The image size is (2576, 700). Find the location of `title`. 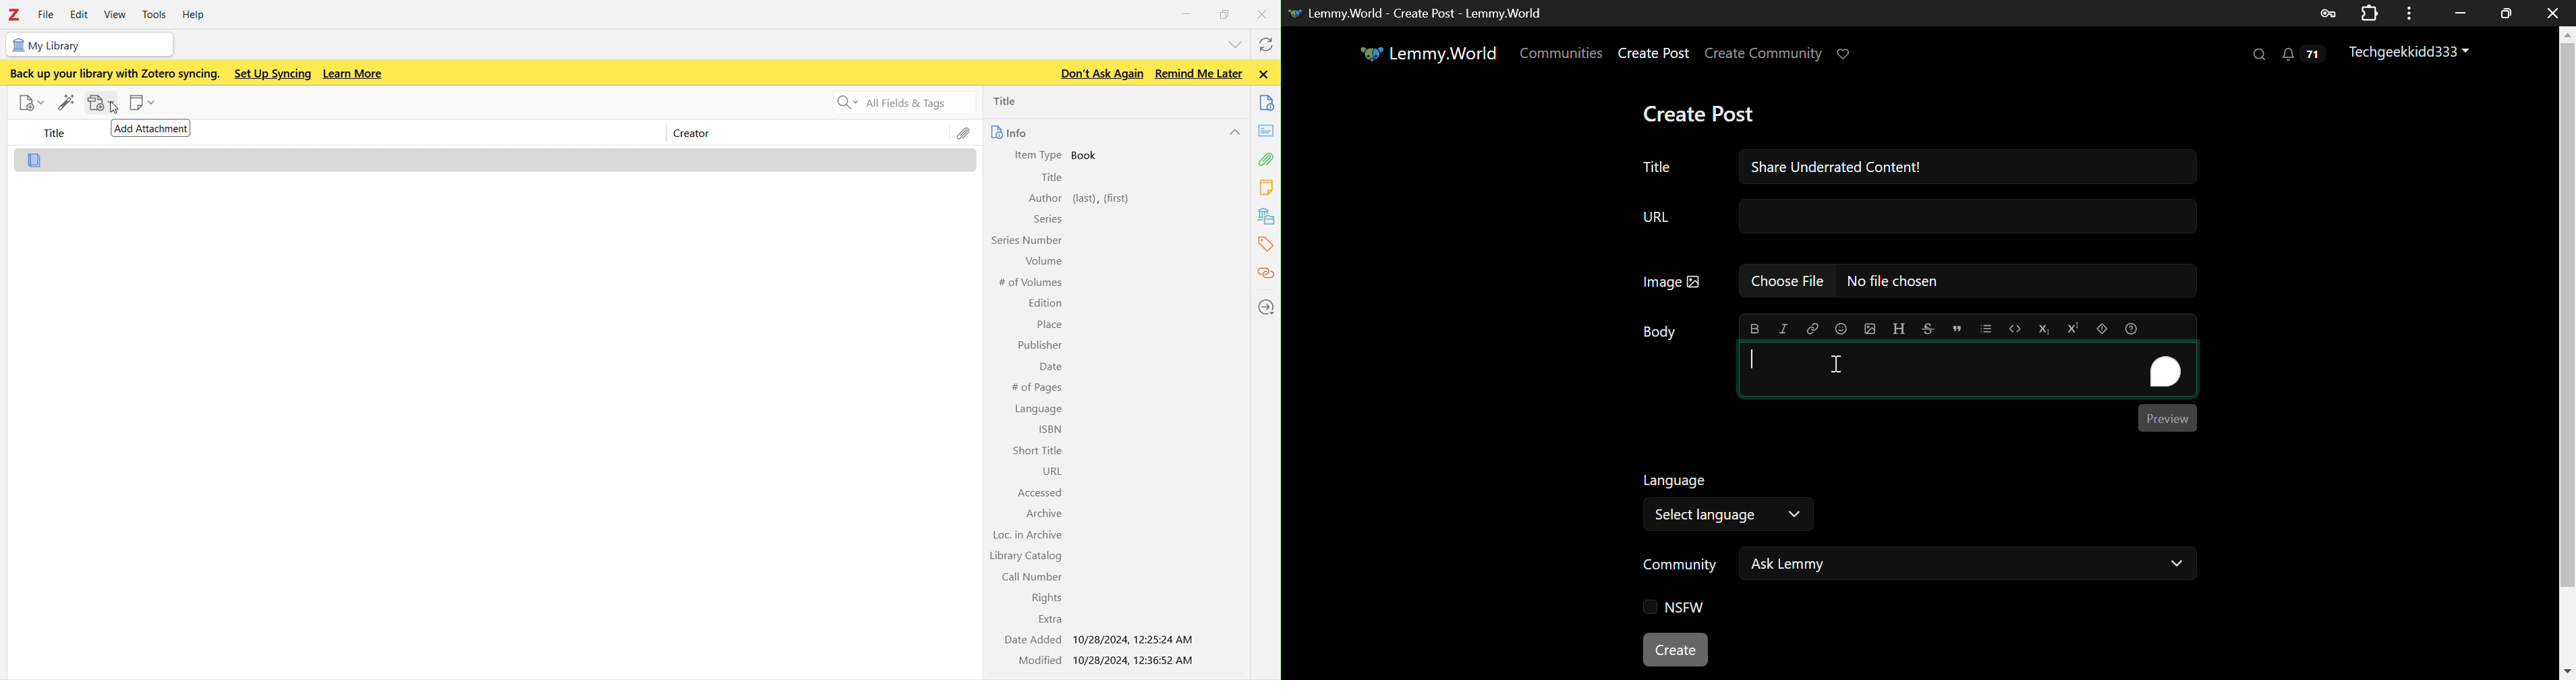

title is located at coordinates (60, 134).